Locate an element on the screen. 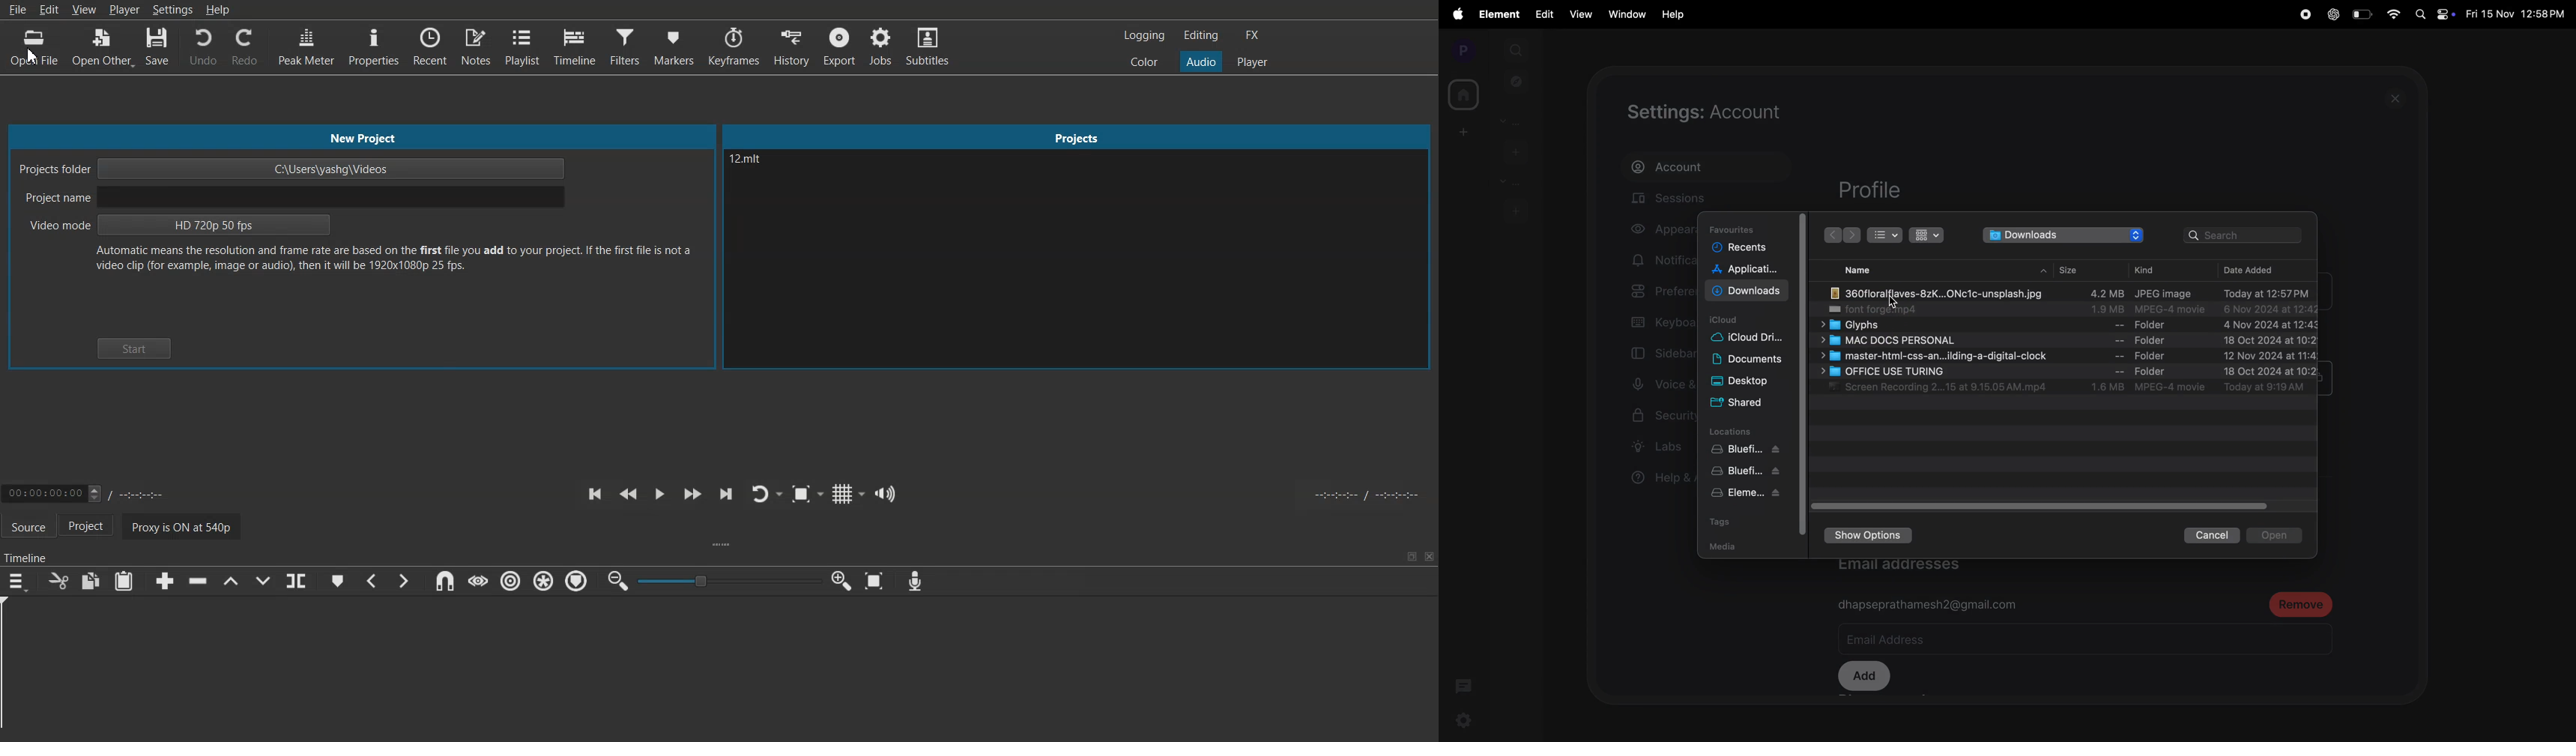 The width and height of the screenshot is (2576, 756). Export is located at coordinates (840, 46).